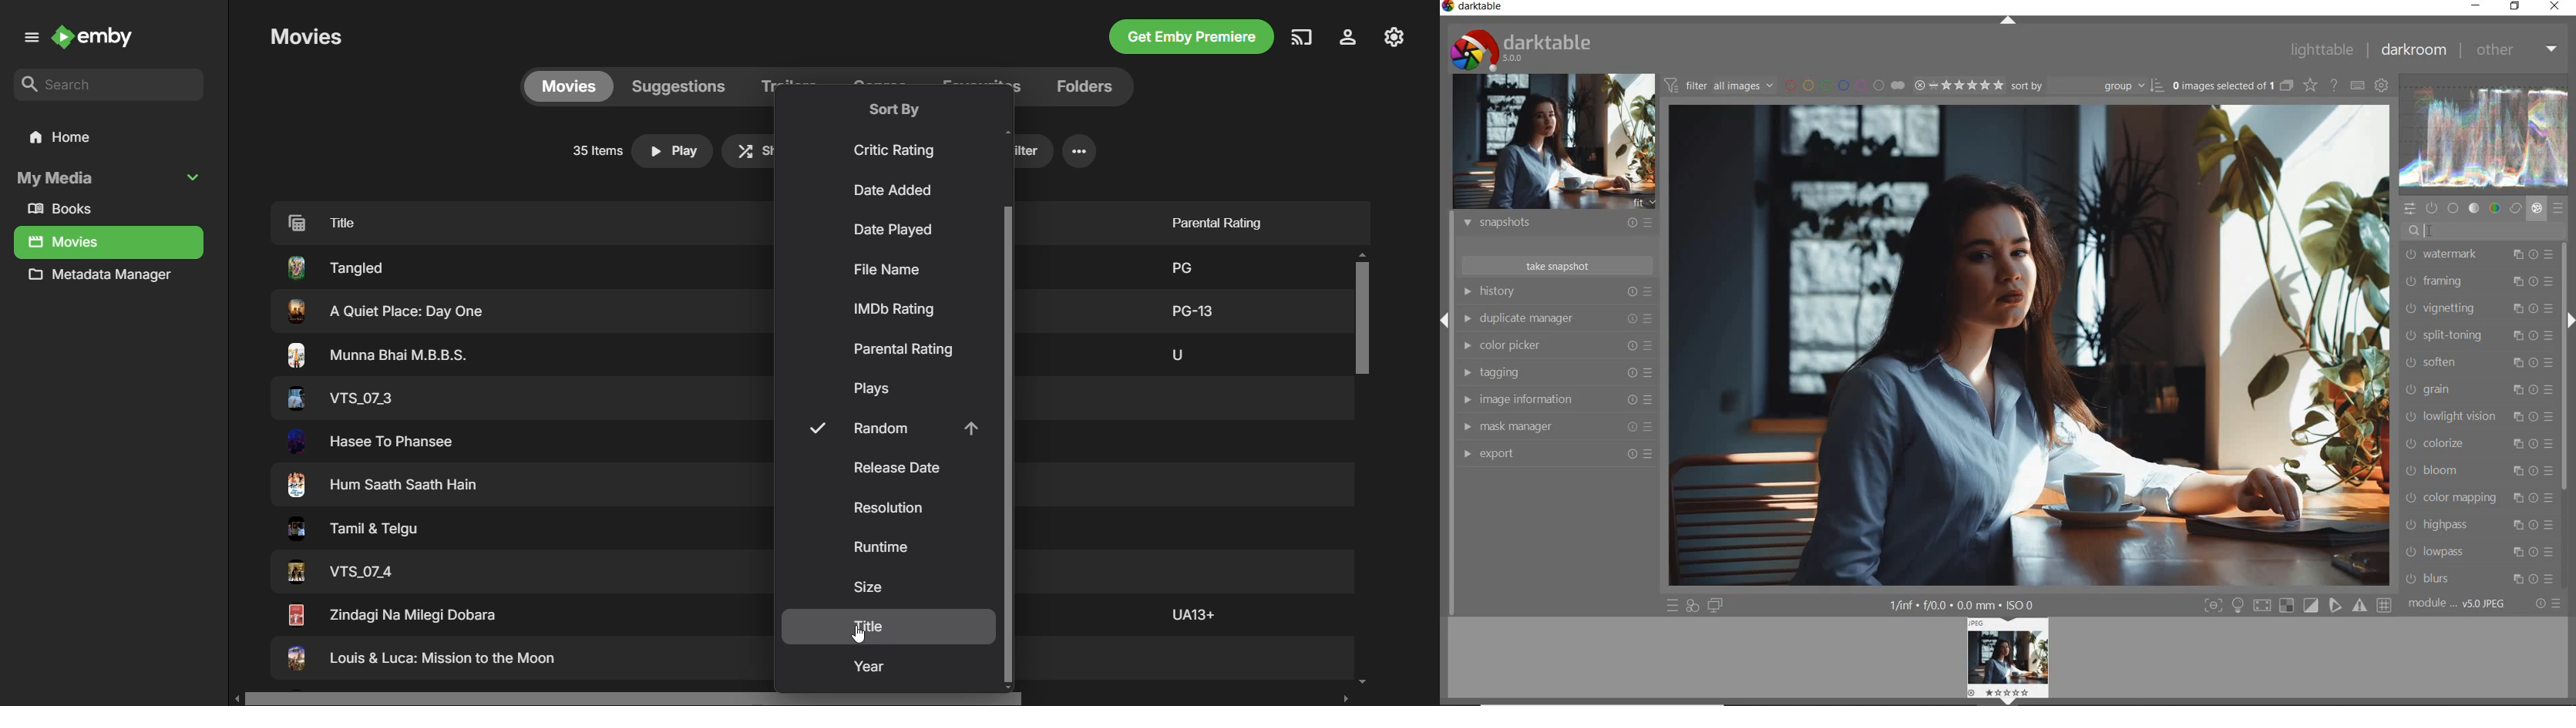 The height and width of the screenshot is (728, 2576). Describe the element at coordinates (2480, 415) in the screenshot. I see `lowlight vision` at that location.